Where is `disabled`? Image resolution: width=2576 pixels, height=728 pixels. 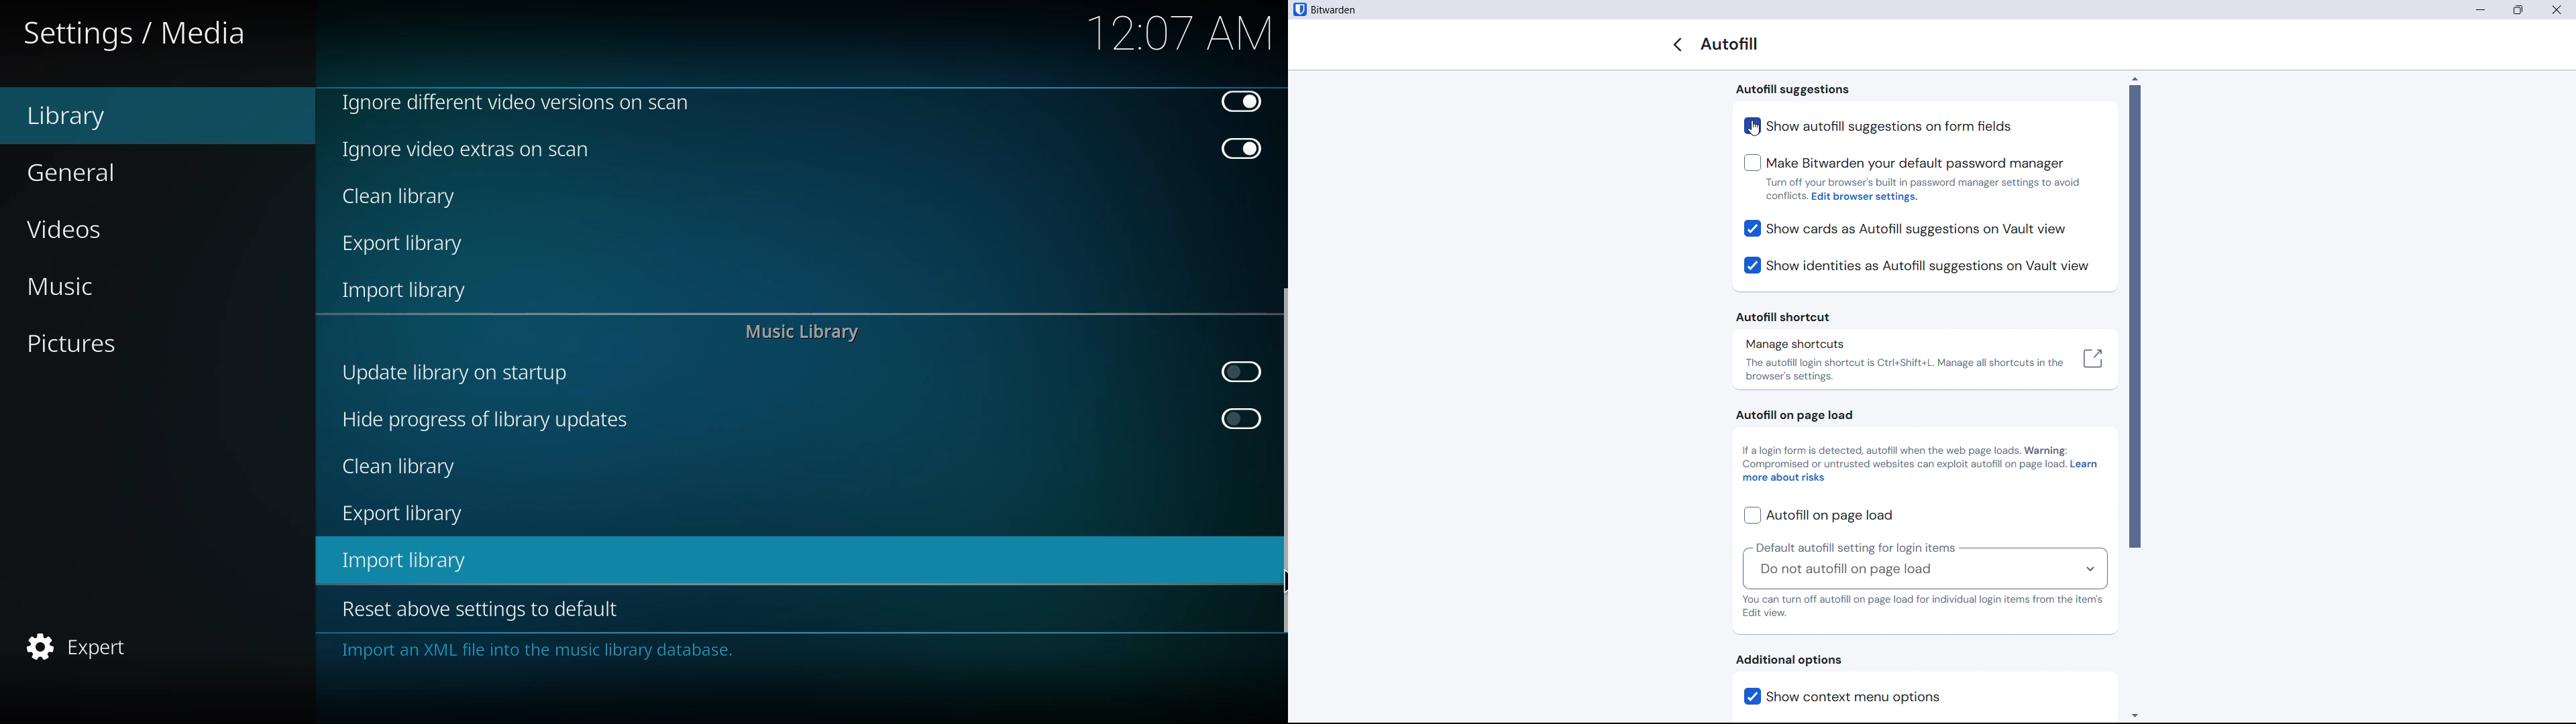
disabled is located at coordinates (1241, 150).